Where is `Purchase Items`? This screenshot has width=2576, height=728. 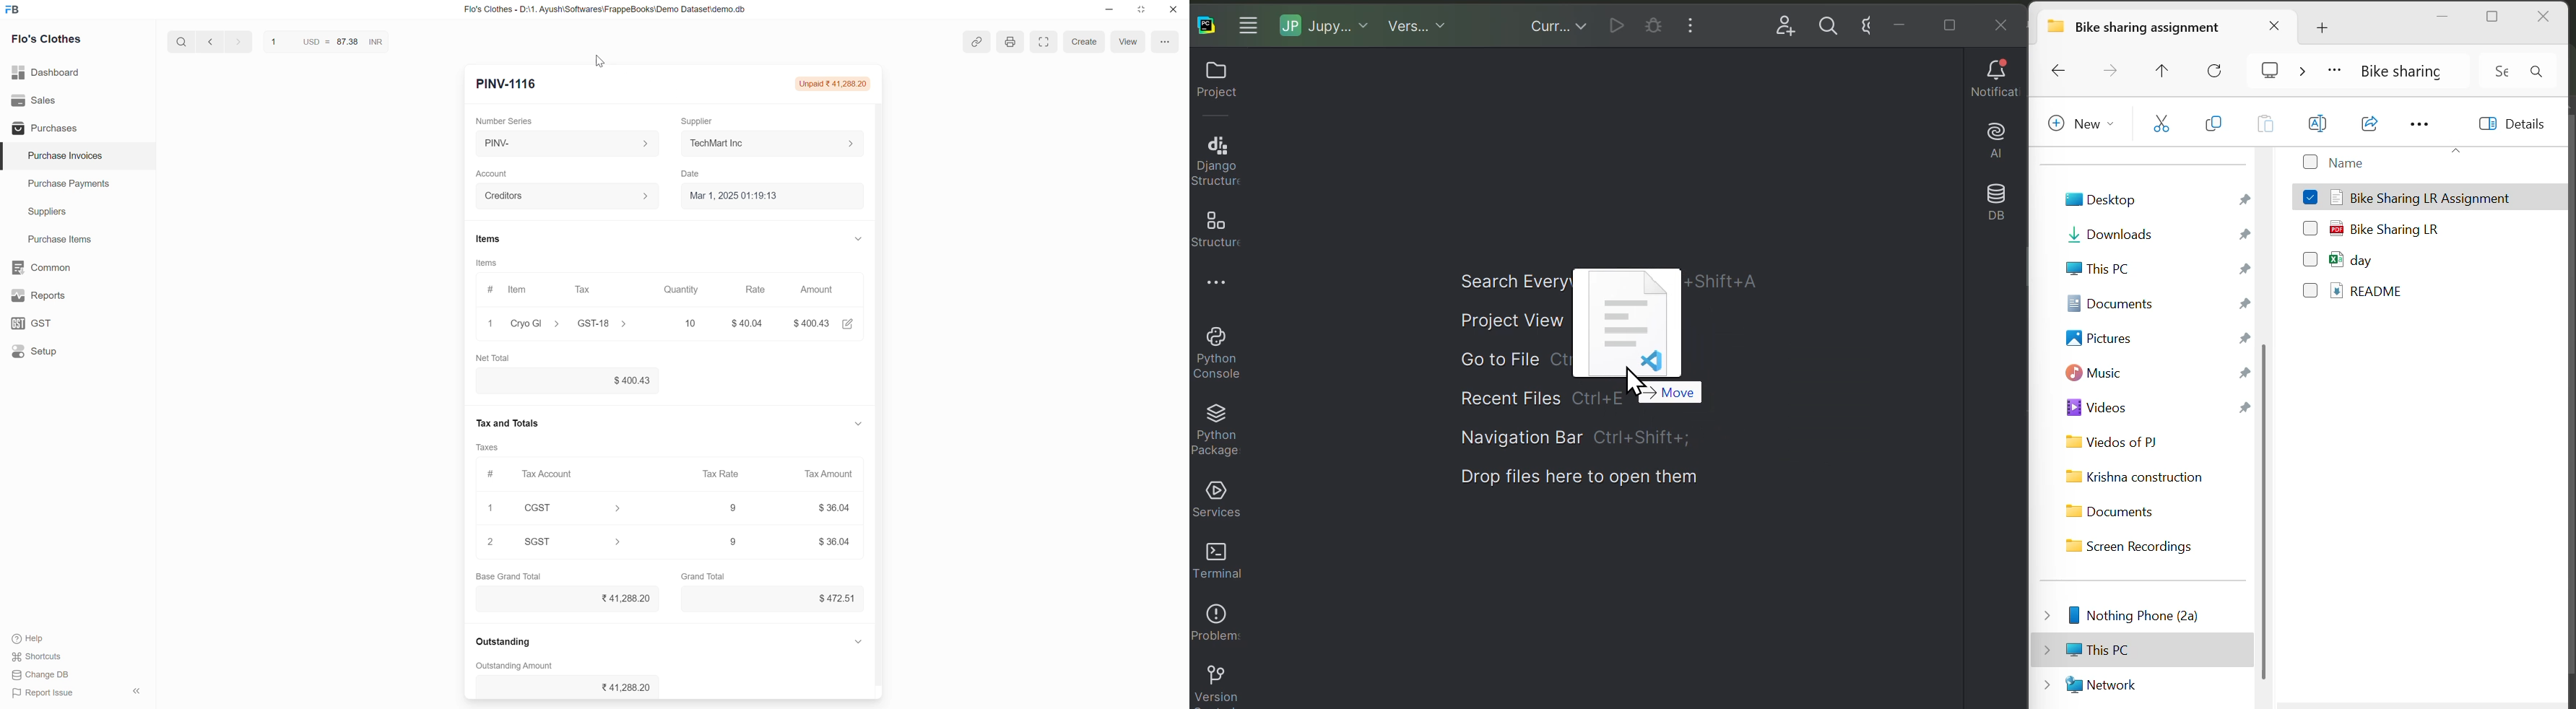
Purchase Items is located at coordinates (54, 237).